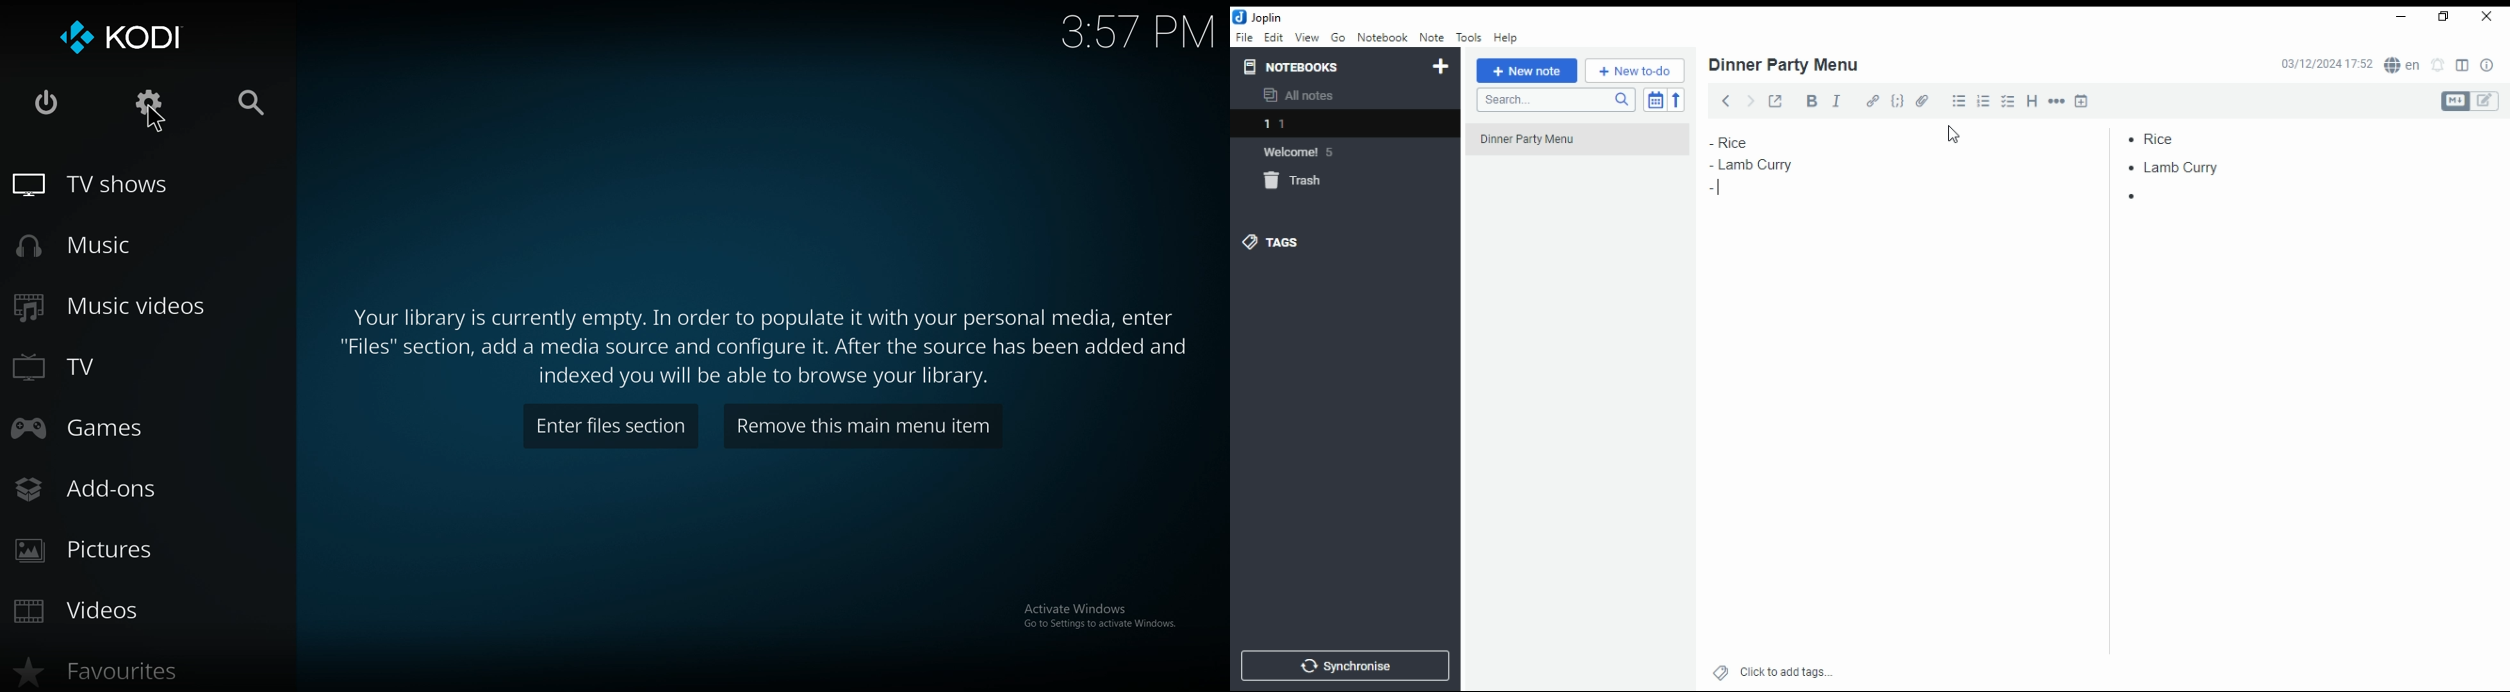 The height and width of the screenshot is (700, 2520). What do you see at coordinates (2055, 100) in the screenshot?
I see `horizontal rule` at bounding box center [2055, 100].